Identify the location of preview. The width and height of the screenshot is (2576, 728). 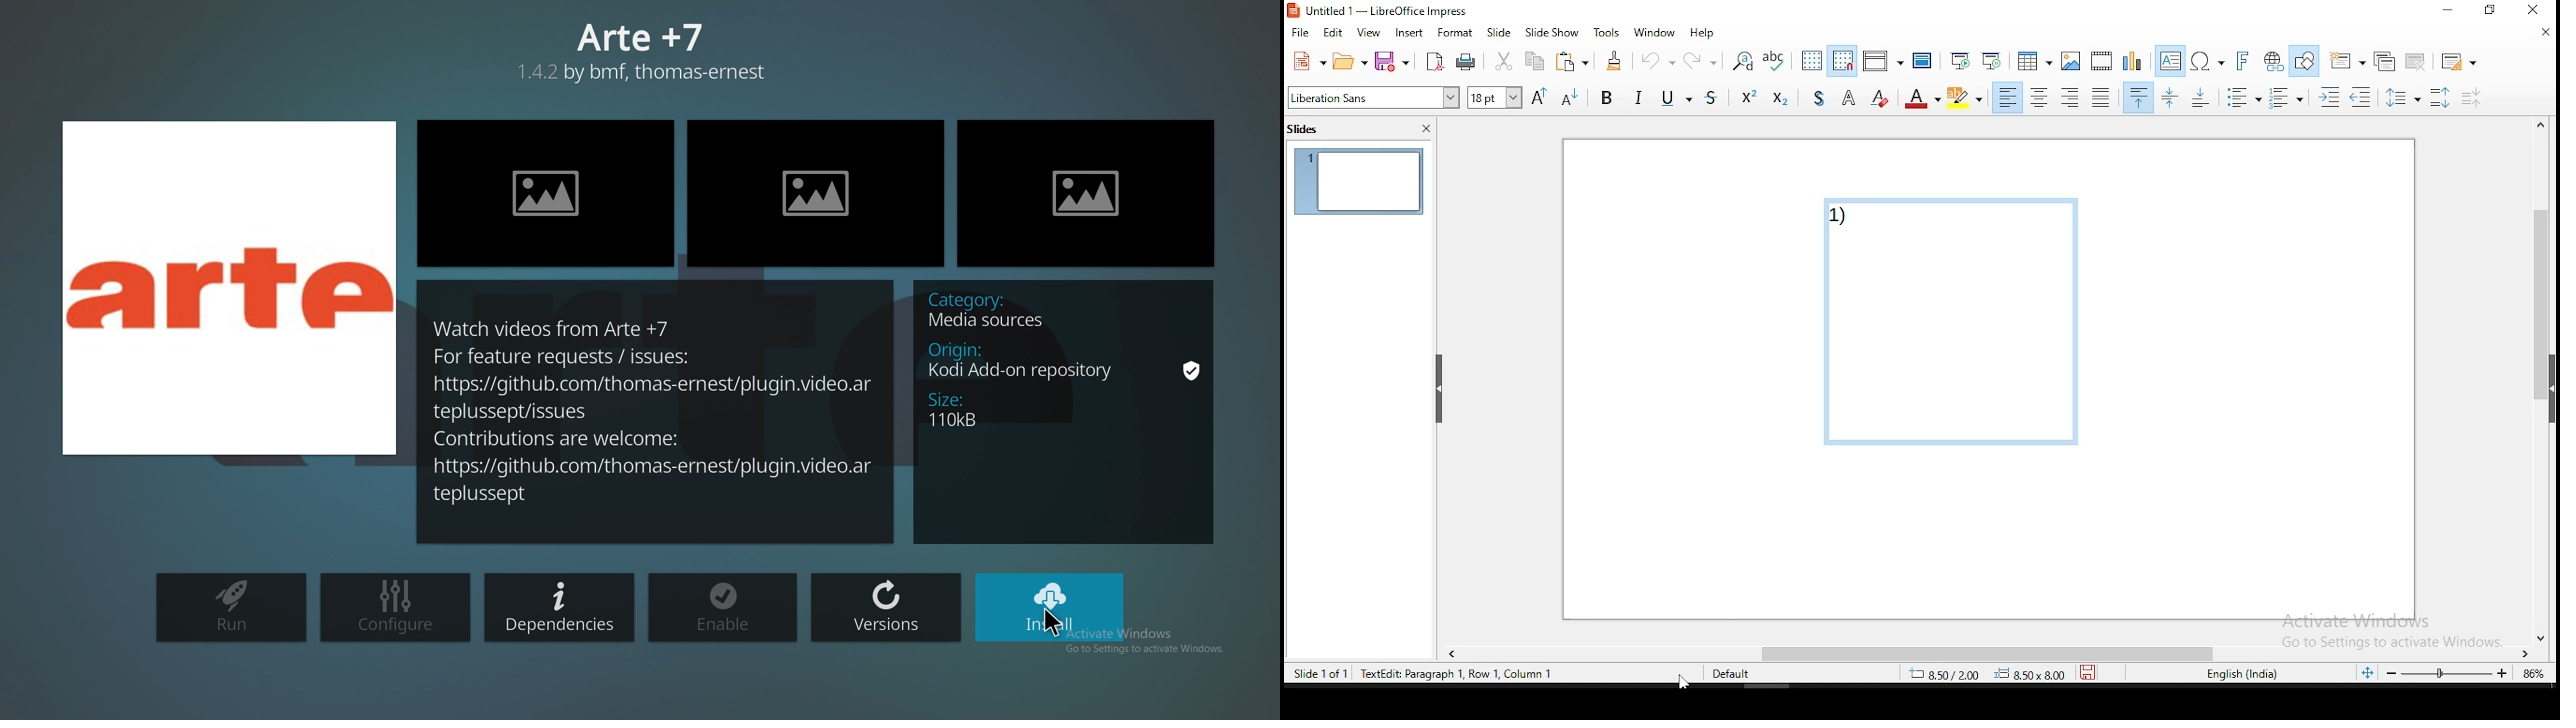
(1086, 193).